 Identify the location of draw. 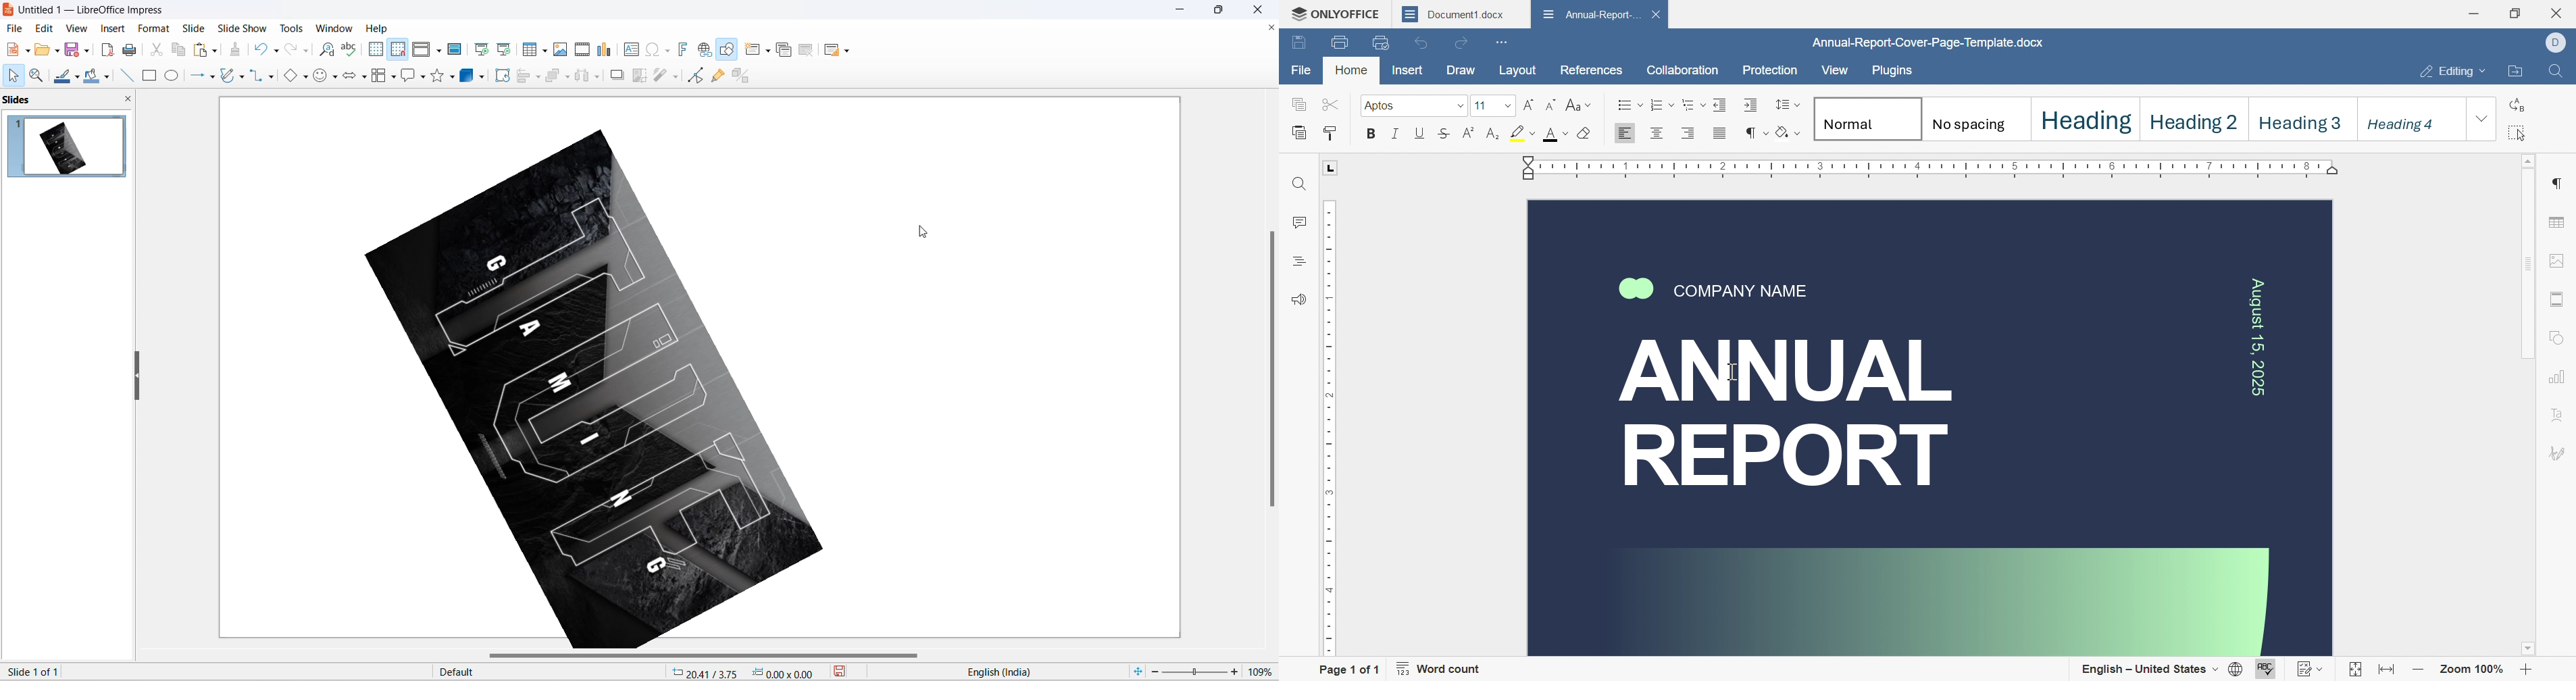
(1461, 70).